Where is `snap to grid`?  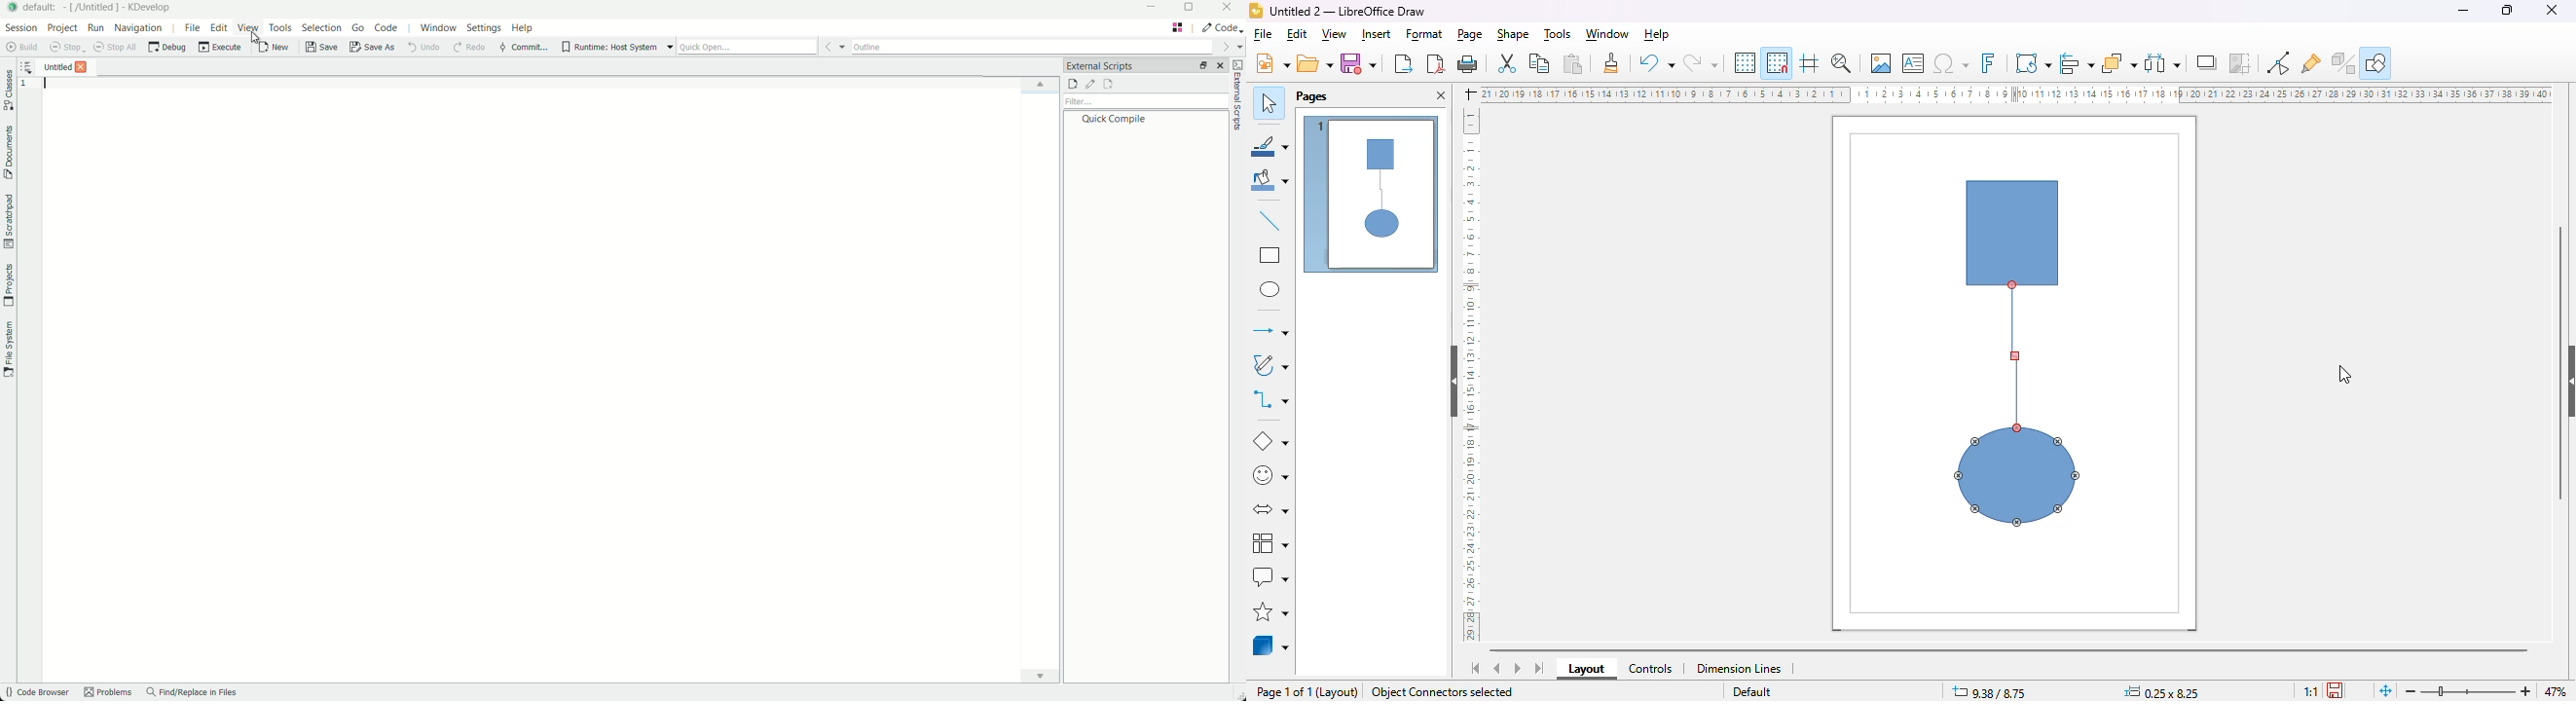 snap to grid is located at coordinates (1778, 62).